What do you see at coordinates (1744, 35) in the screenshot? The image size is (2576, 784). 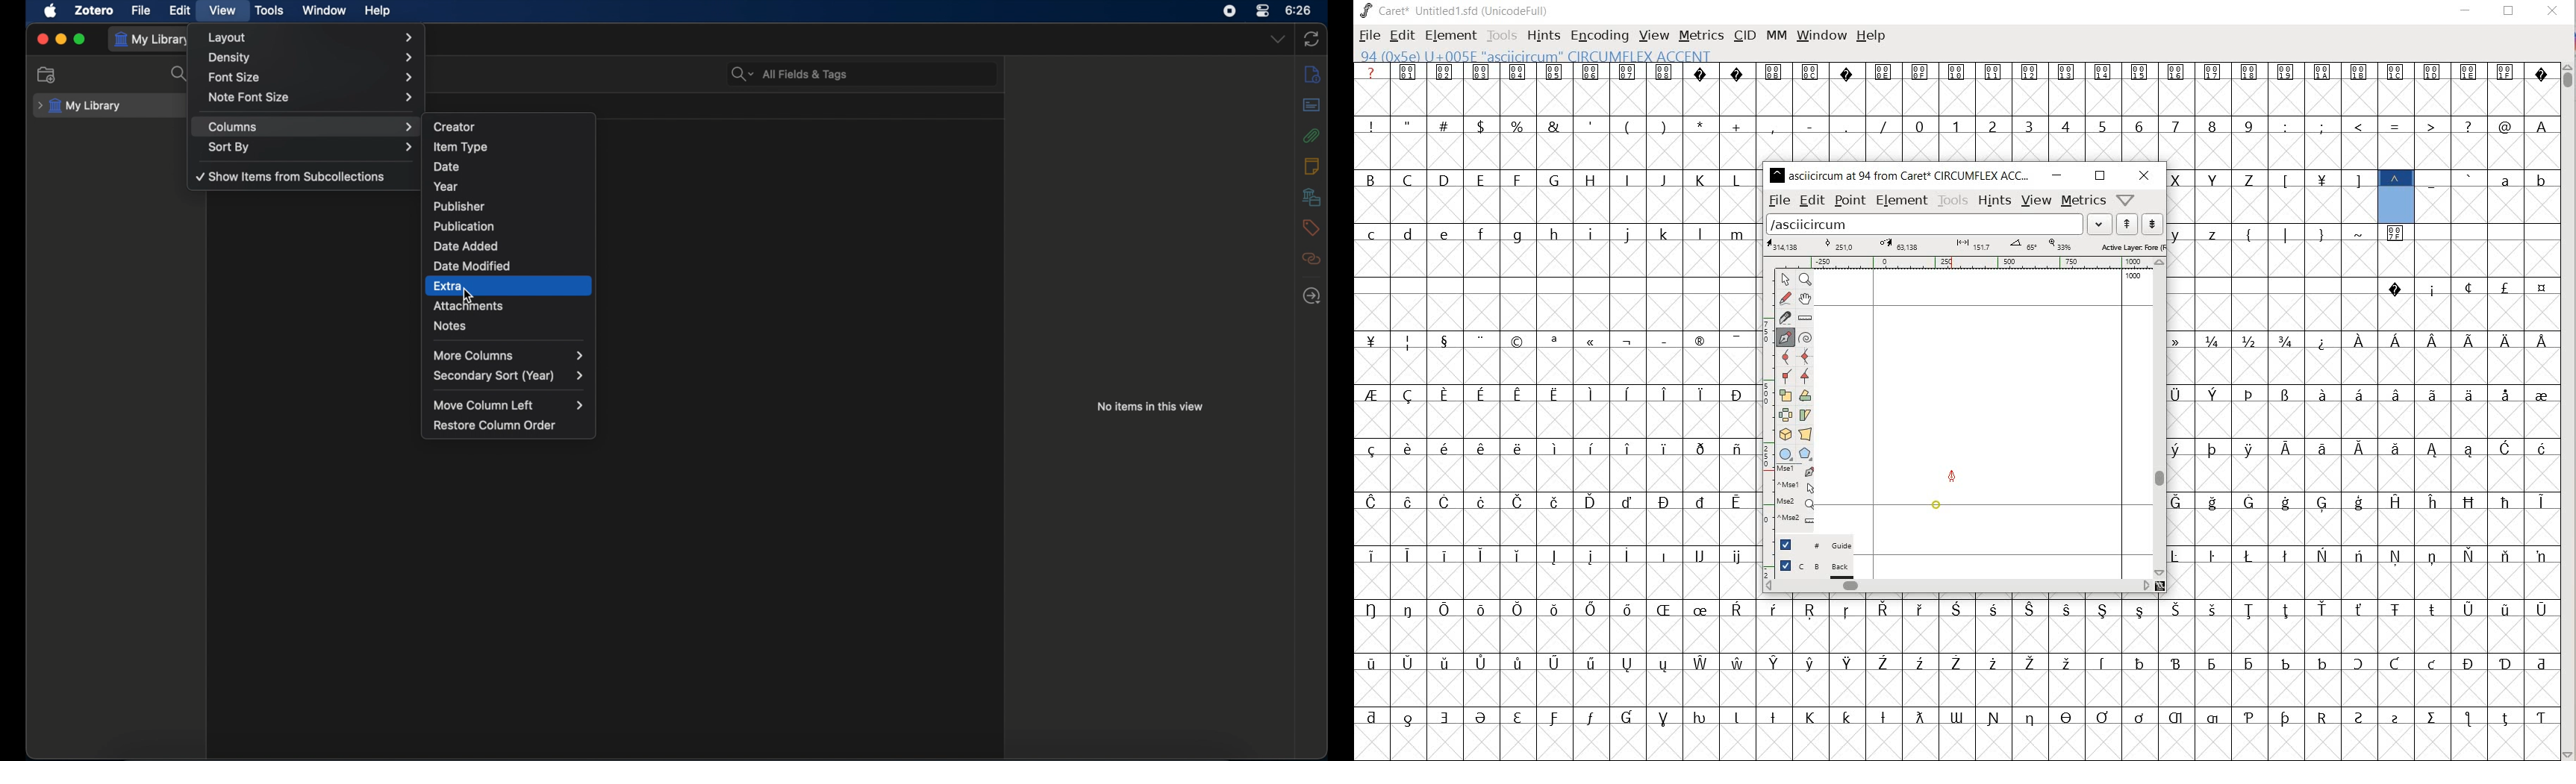 I see `CID` at bounding box center [1744, 35].